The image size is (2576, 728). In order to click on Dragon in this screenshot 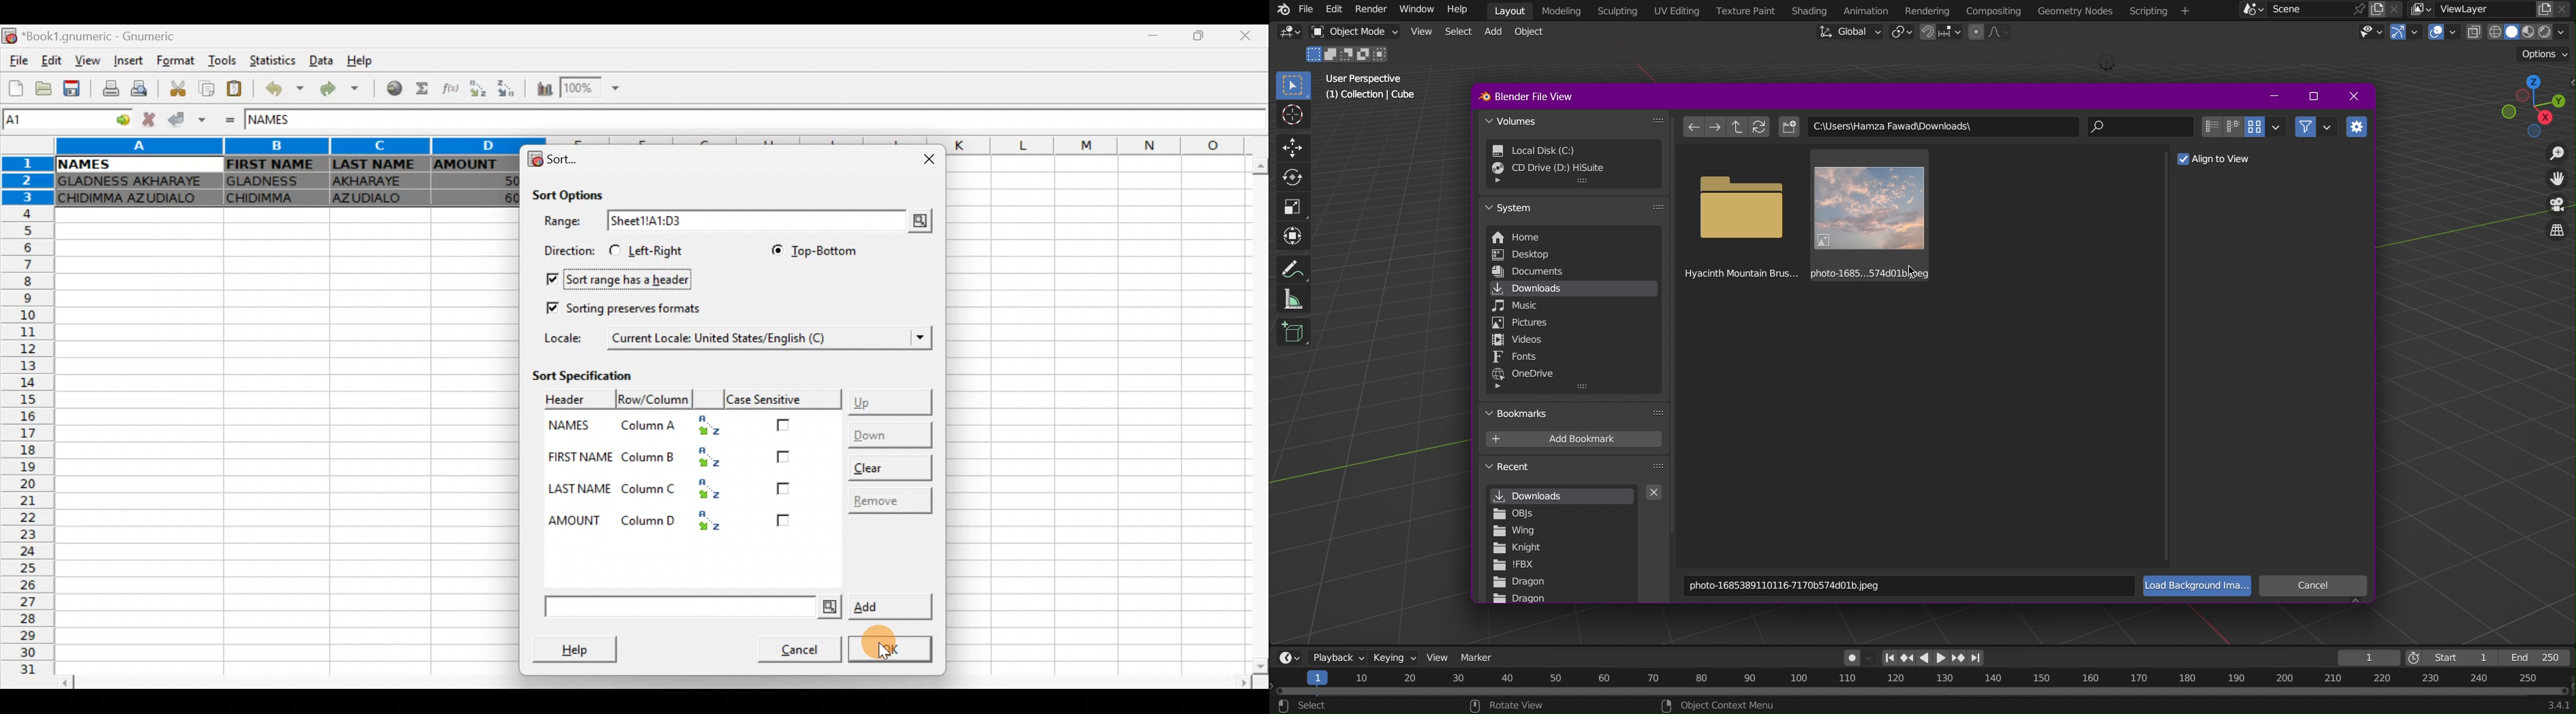, I will do `click(1521, 583)`.